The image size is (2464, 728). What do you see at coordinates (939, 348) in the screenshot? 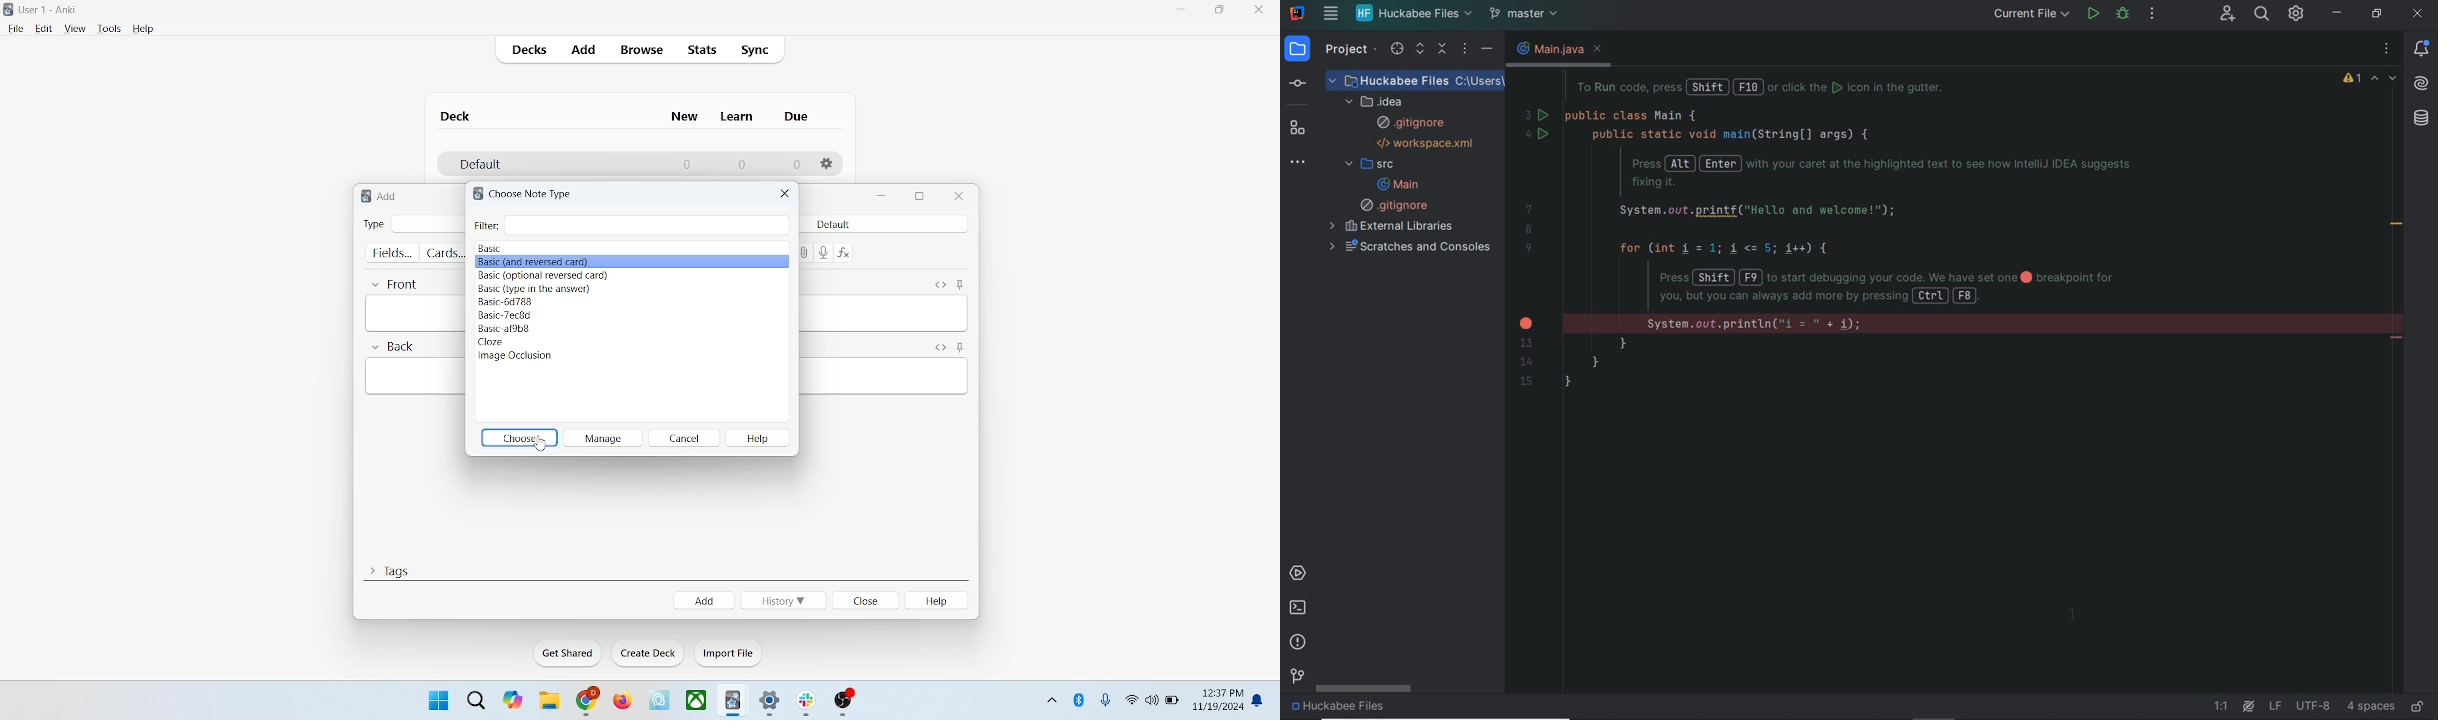
I see `HTML editor` at bounding box center [939, 348].